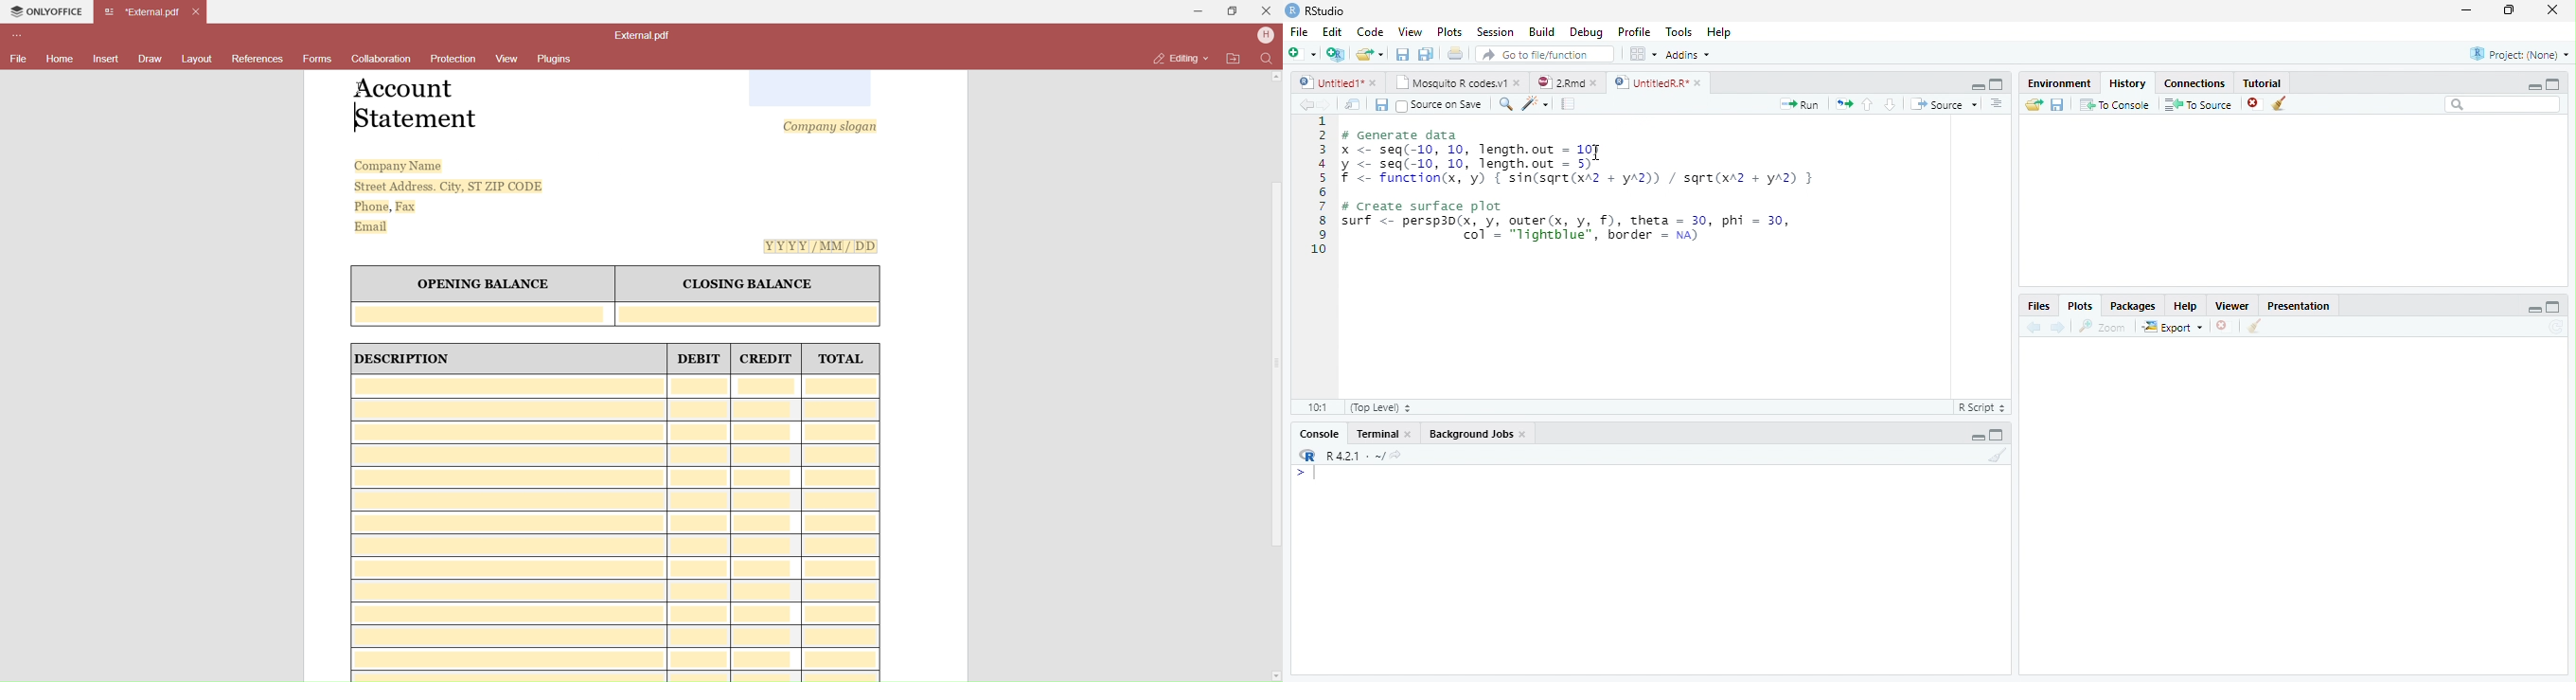  What do you see at coordinates (387, 207) in the screenshot?
I see `Phone, Fax` at bounding box center [387, 207].